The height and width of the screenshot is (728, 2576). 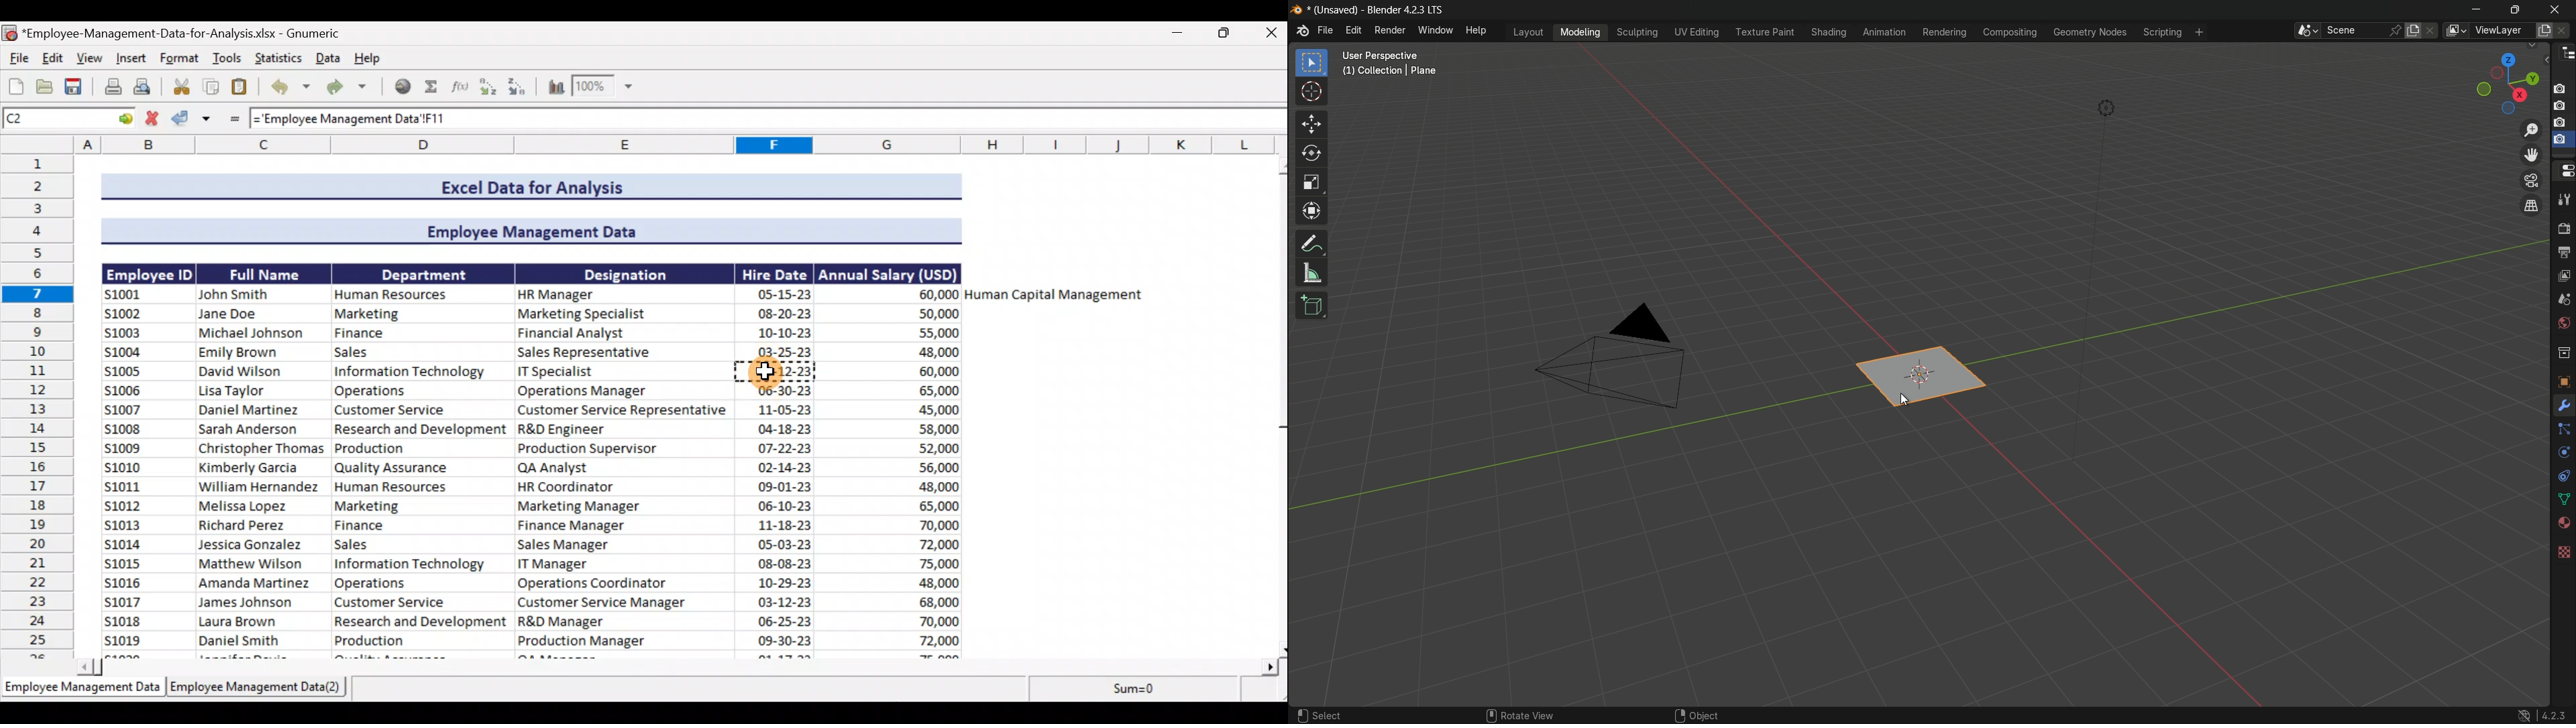 What do you see at coordinates (1515, 714) in the screenshot?
I see `rotate view` at bounding box center [1515, 714].